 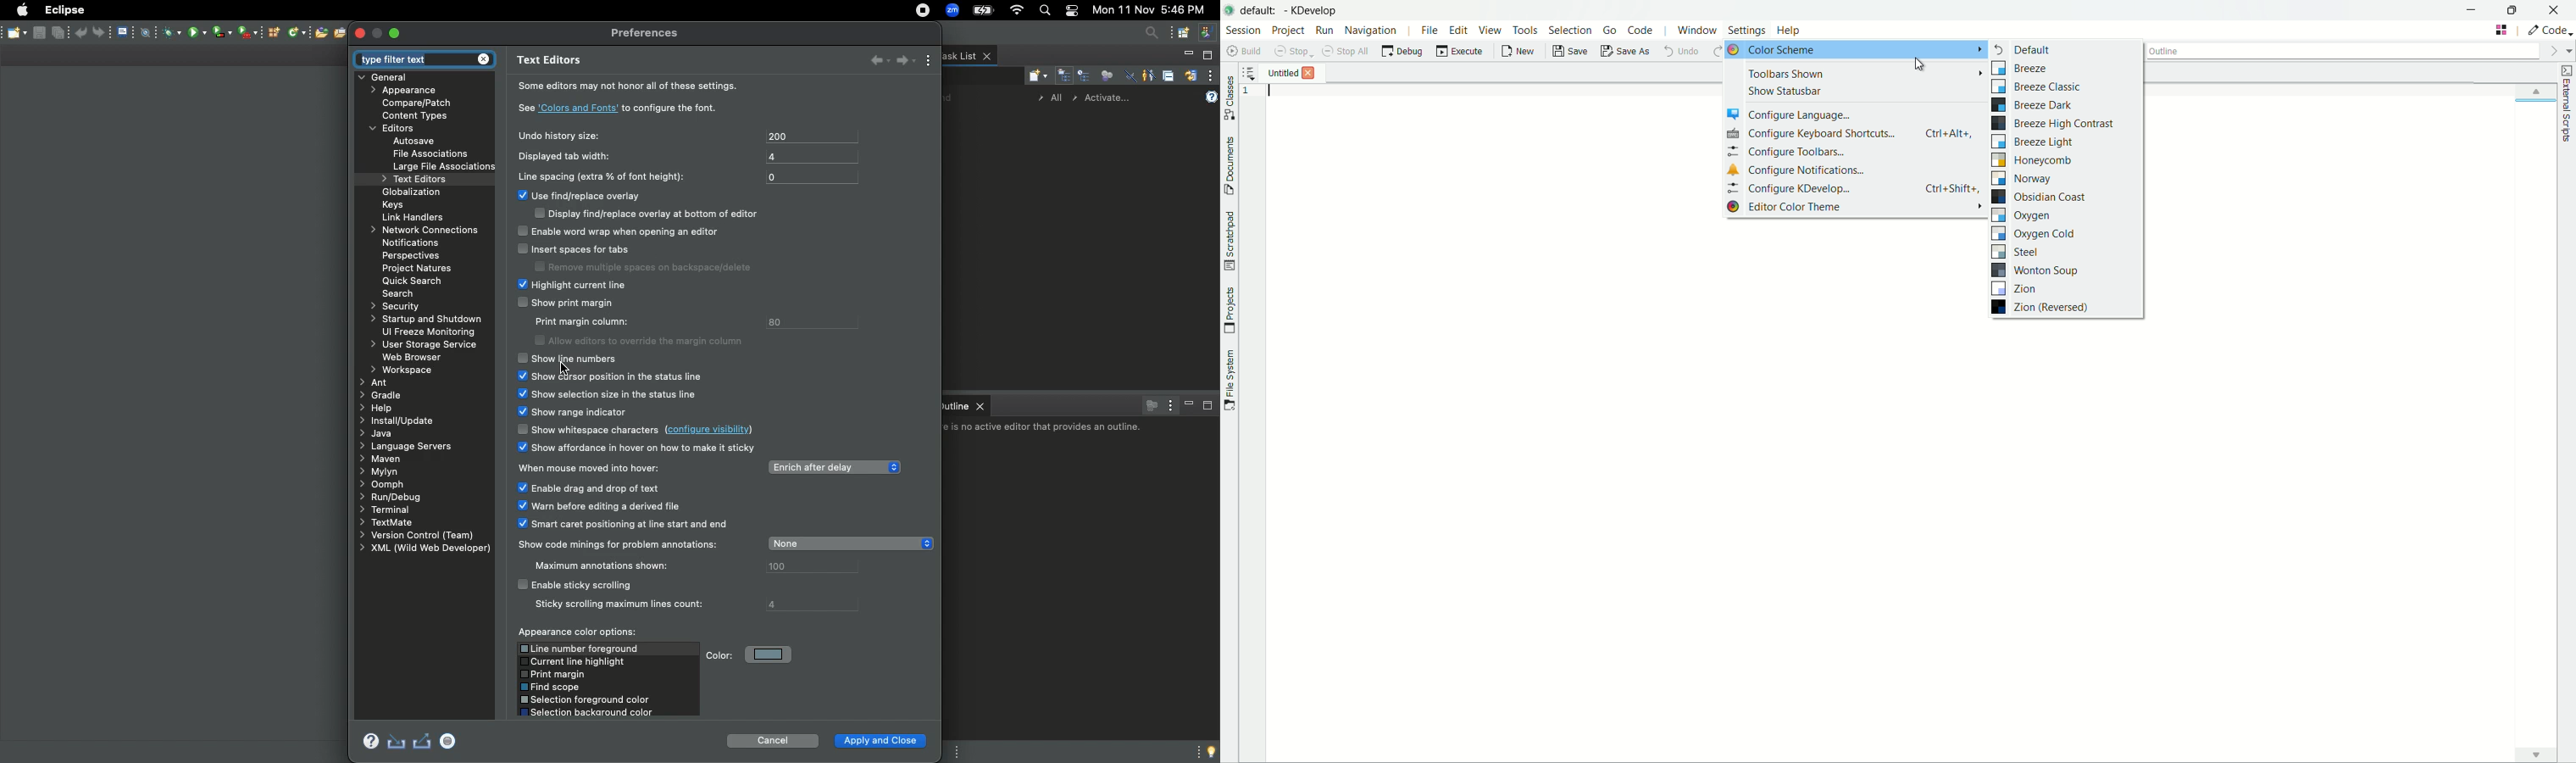 What do you see at coordinates (2502, 30) in the screenshot?
I see `change tab layout` at bounding box center [2502, 30].